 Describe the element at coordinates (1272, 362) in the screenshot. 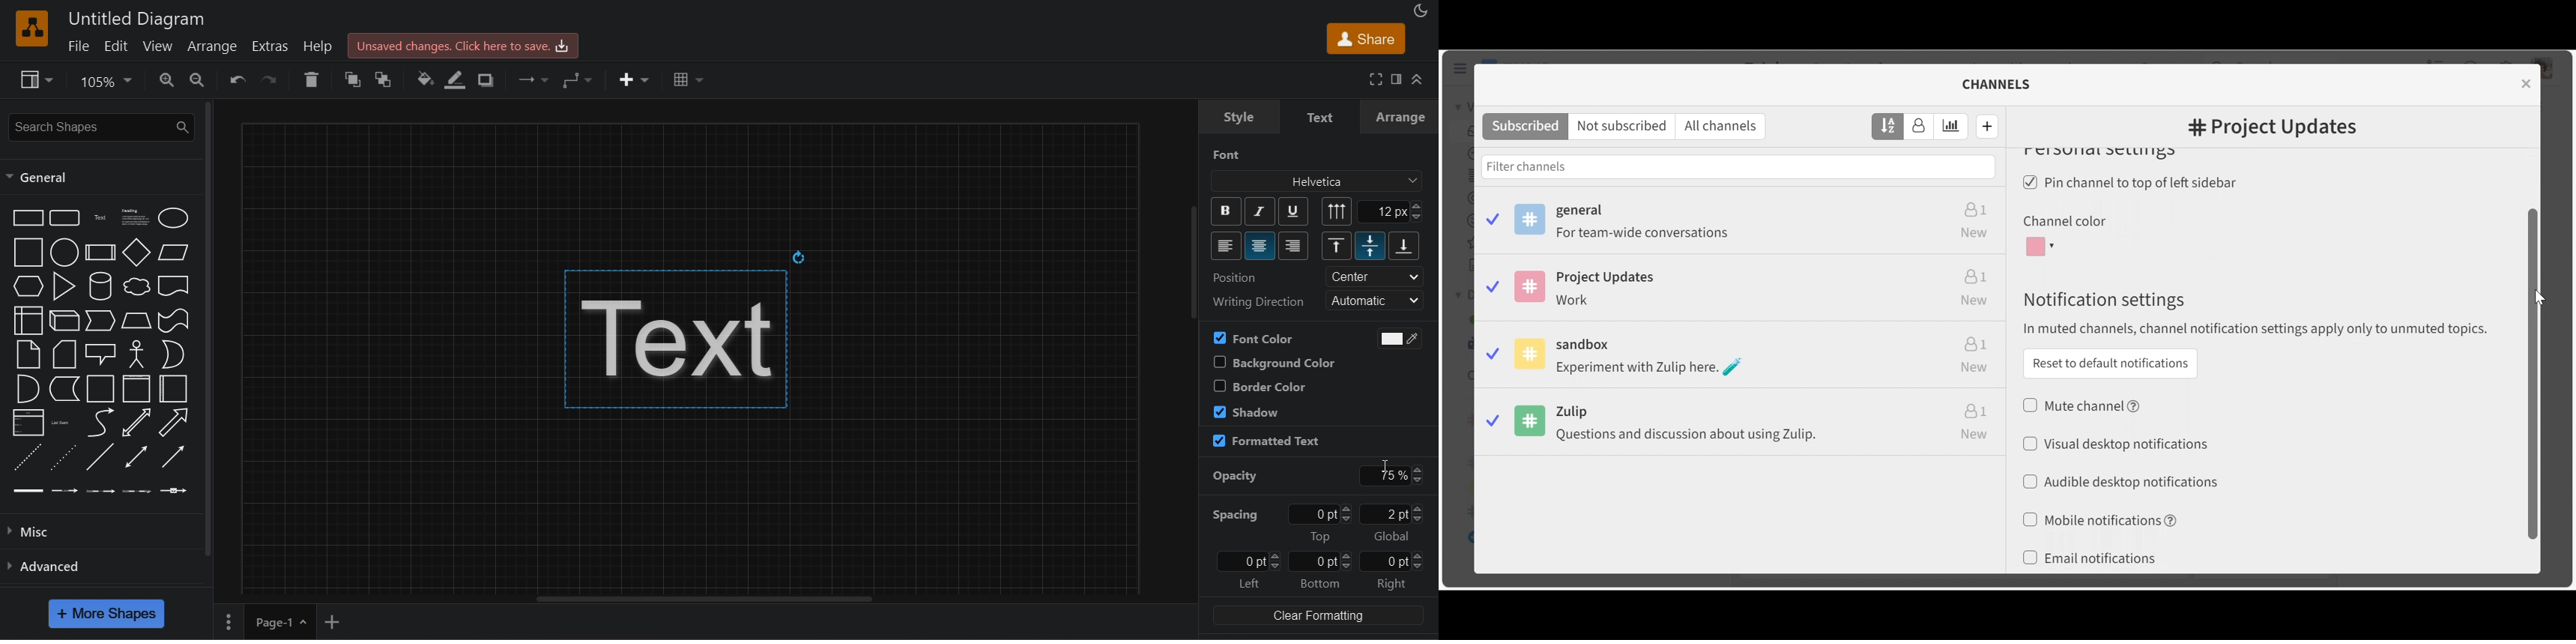

I see `background color` at that location.